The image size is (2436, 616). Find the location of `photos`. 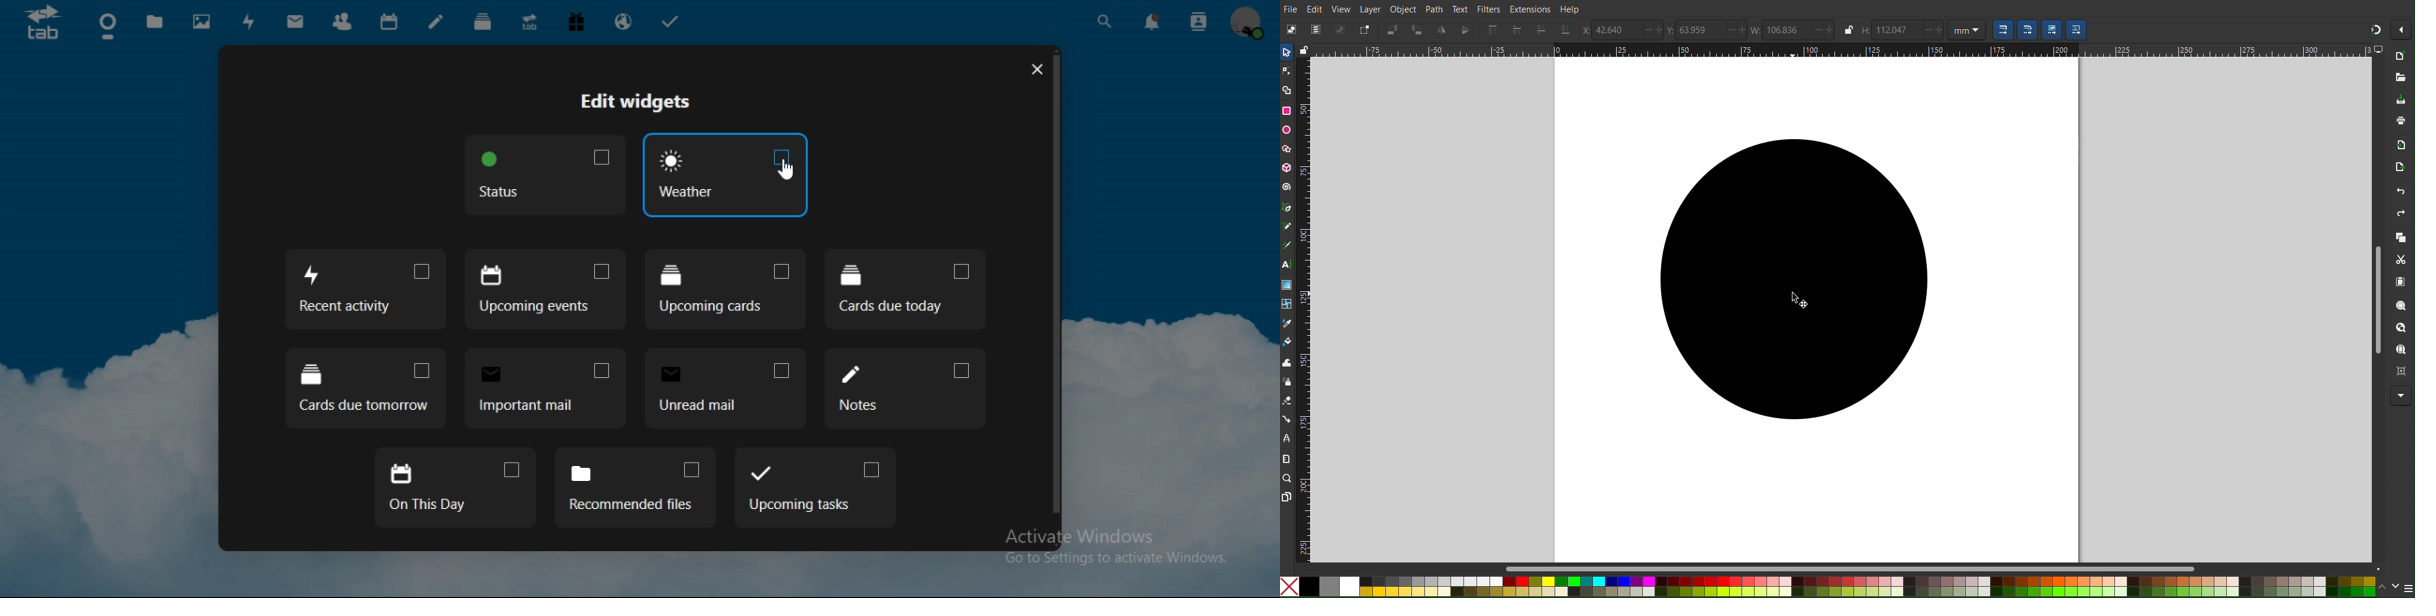

photos is located at coordinates (202, 23).